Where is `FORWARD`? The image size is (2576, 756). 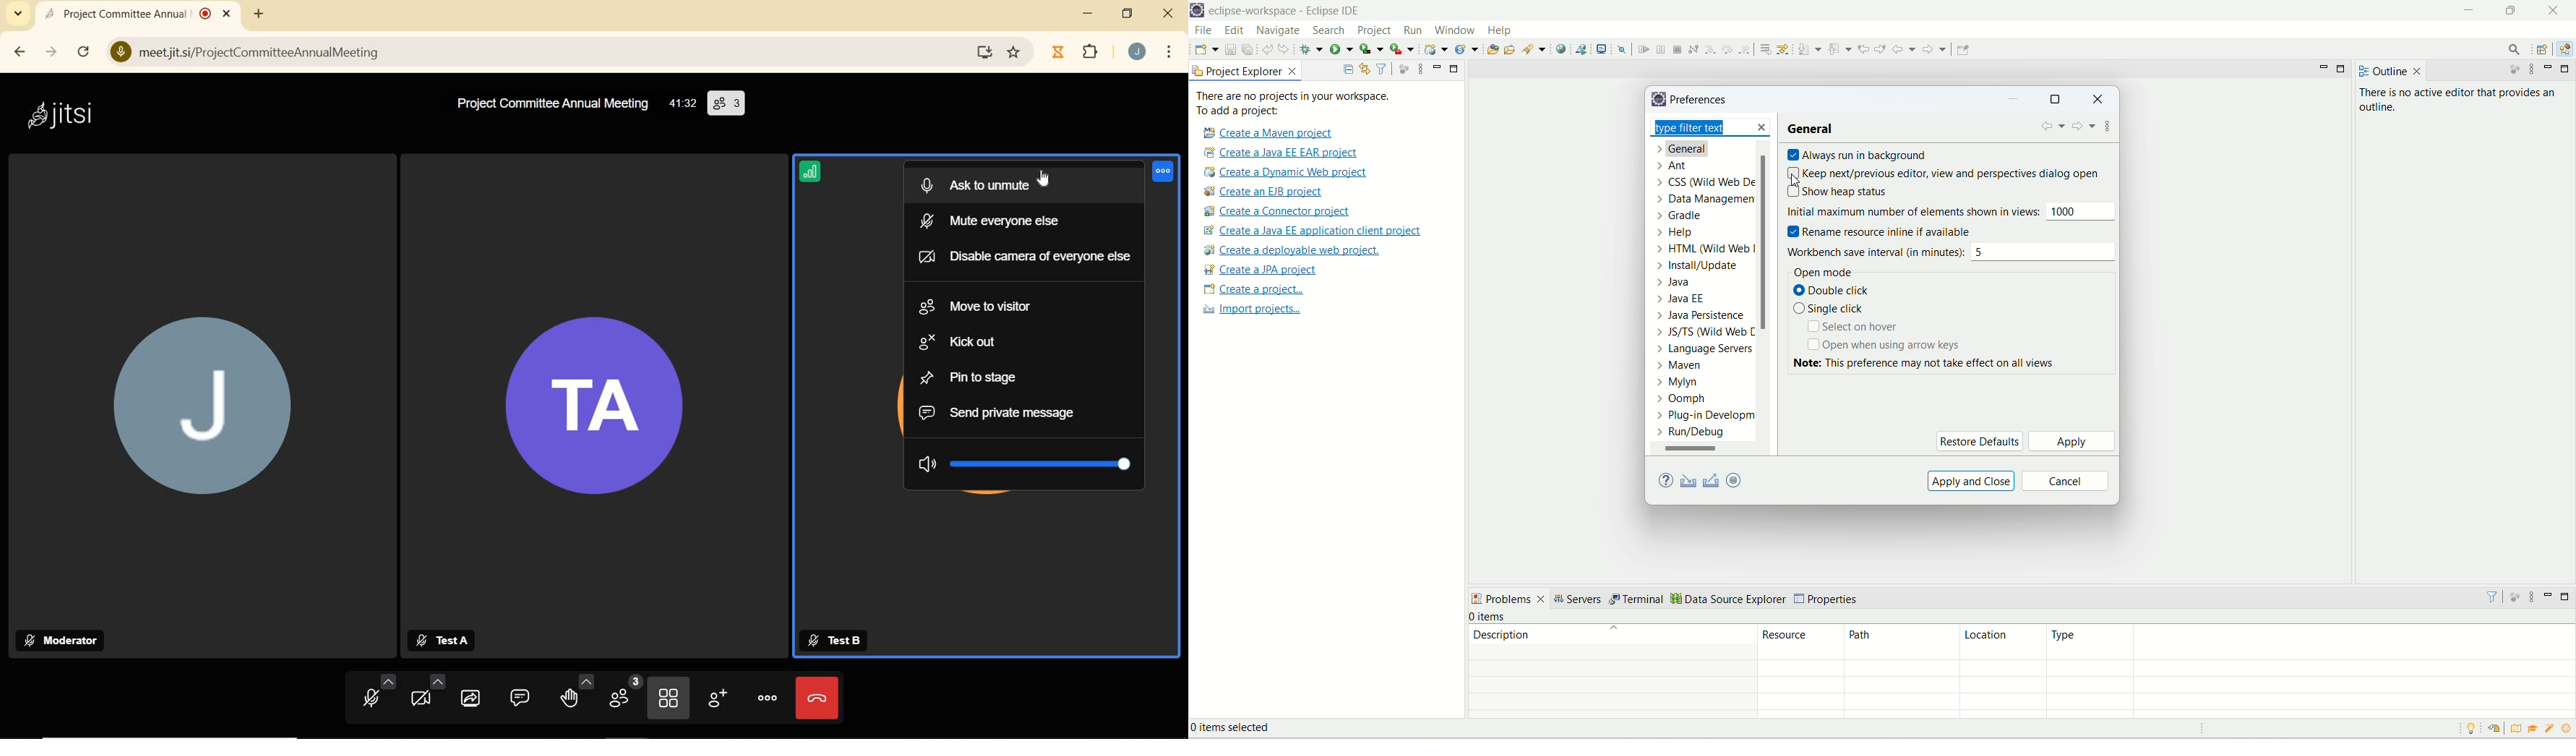
FORWARD is located at coordinates (52, 53).